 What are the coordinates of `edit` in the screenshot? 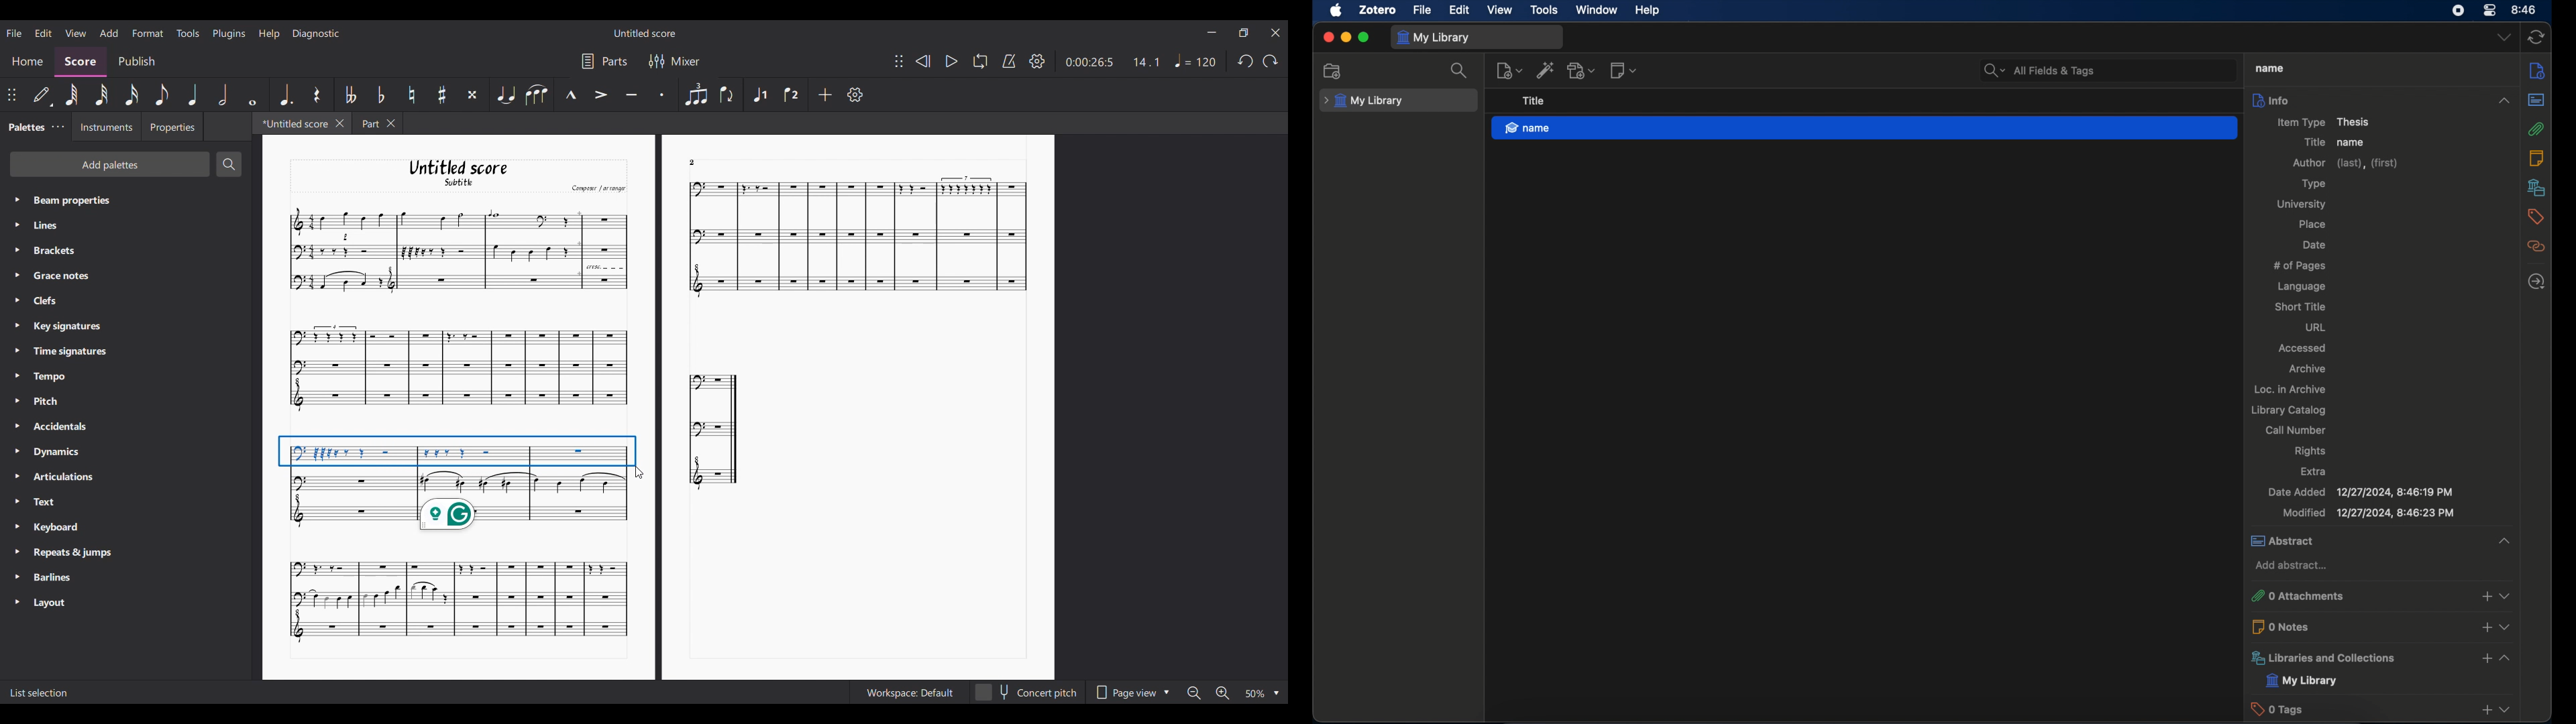 It's located at (1458, 10).